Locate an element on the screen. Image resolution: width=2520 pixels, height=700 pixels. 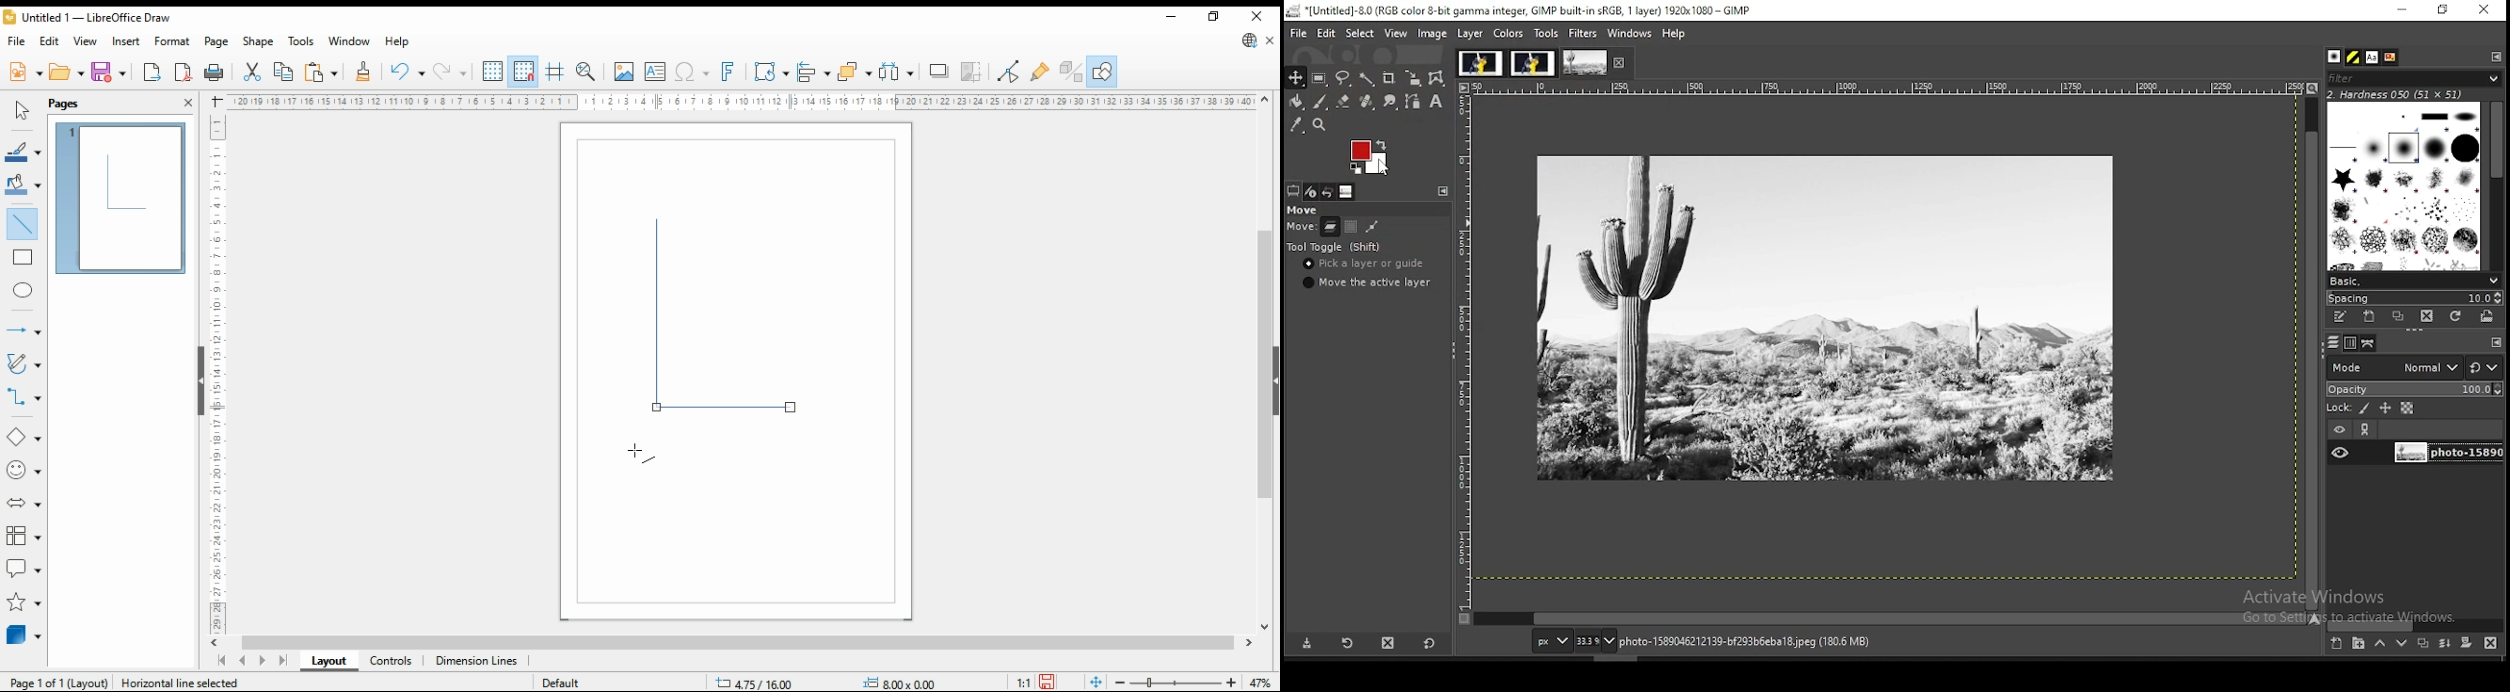
colors is located at coordinates (1509, 34).